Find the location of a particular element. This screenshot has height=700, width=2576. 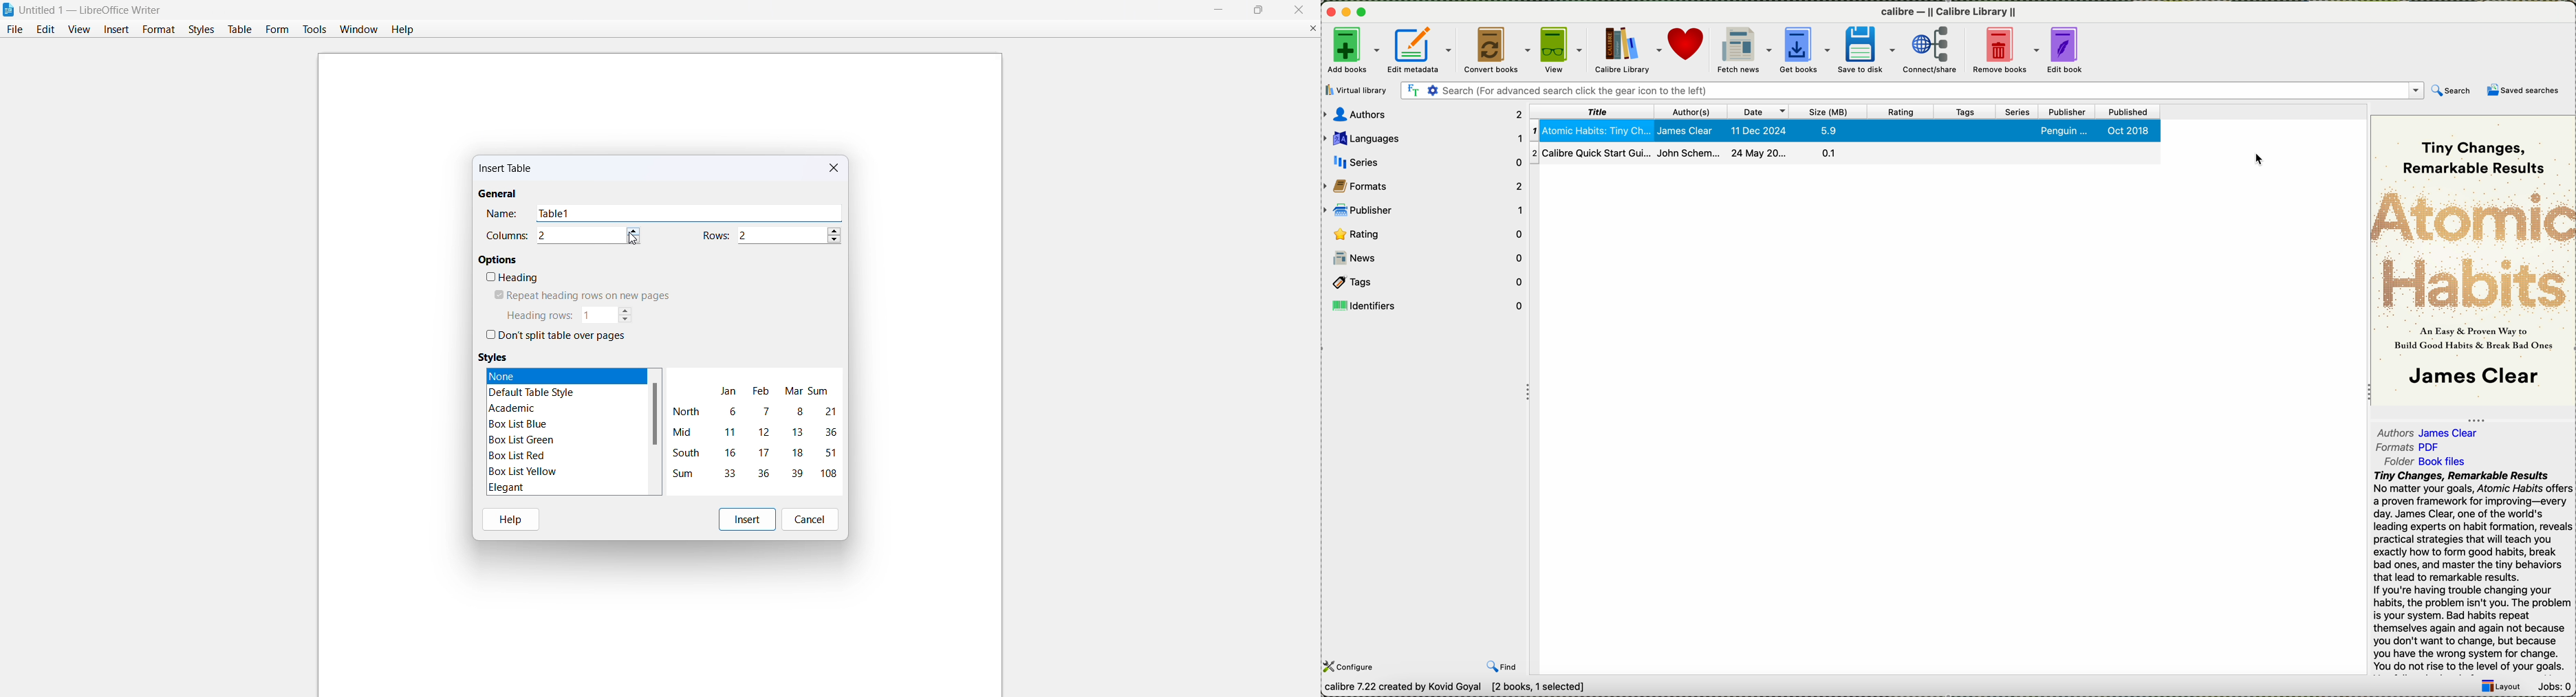

find is located at coordinates (1502, 666).